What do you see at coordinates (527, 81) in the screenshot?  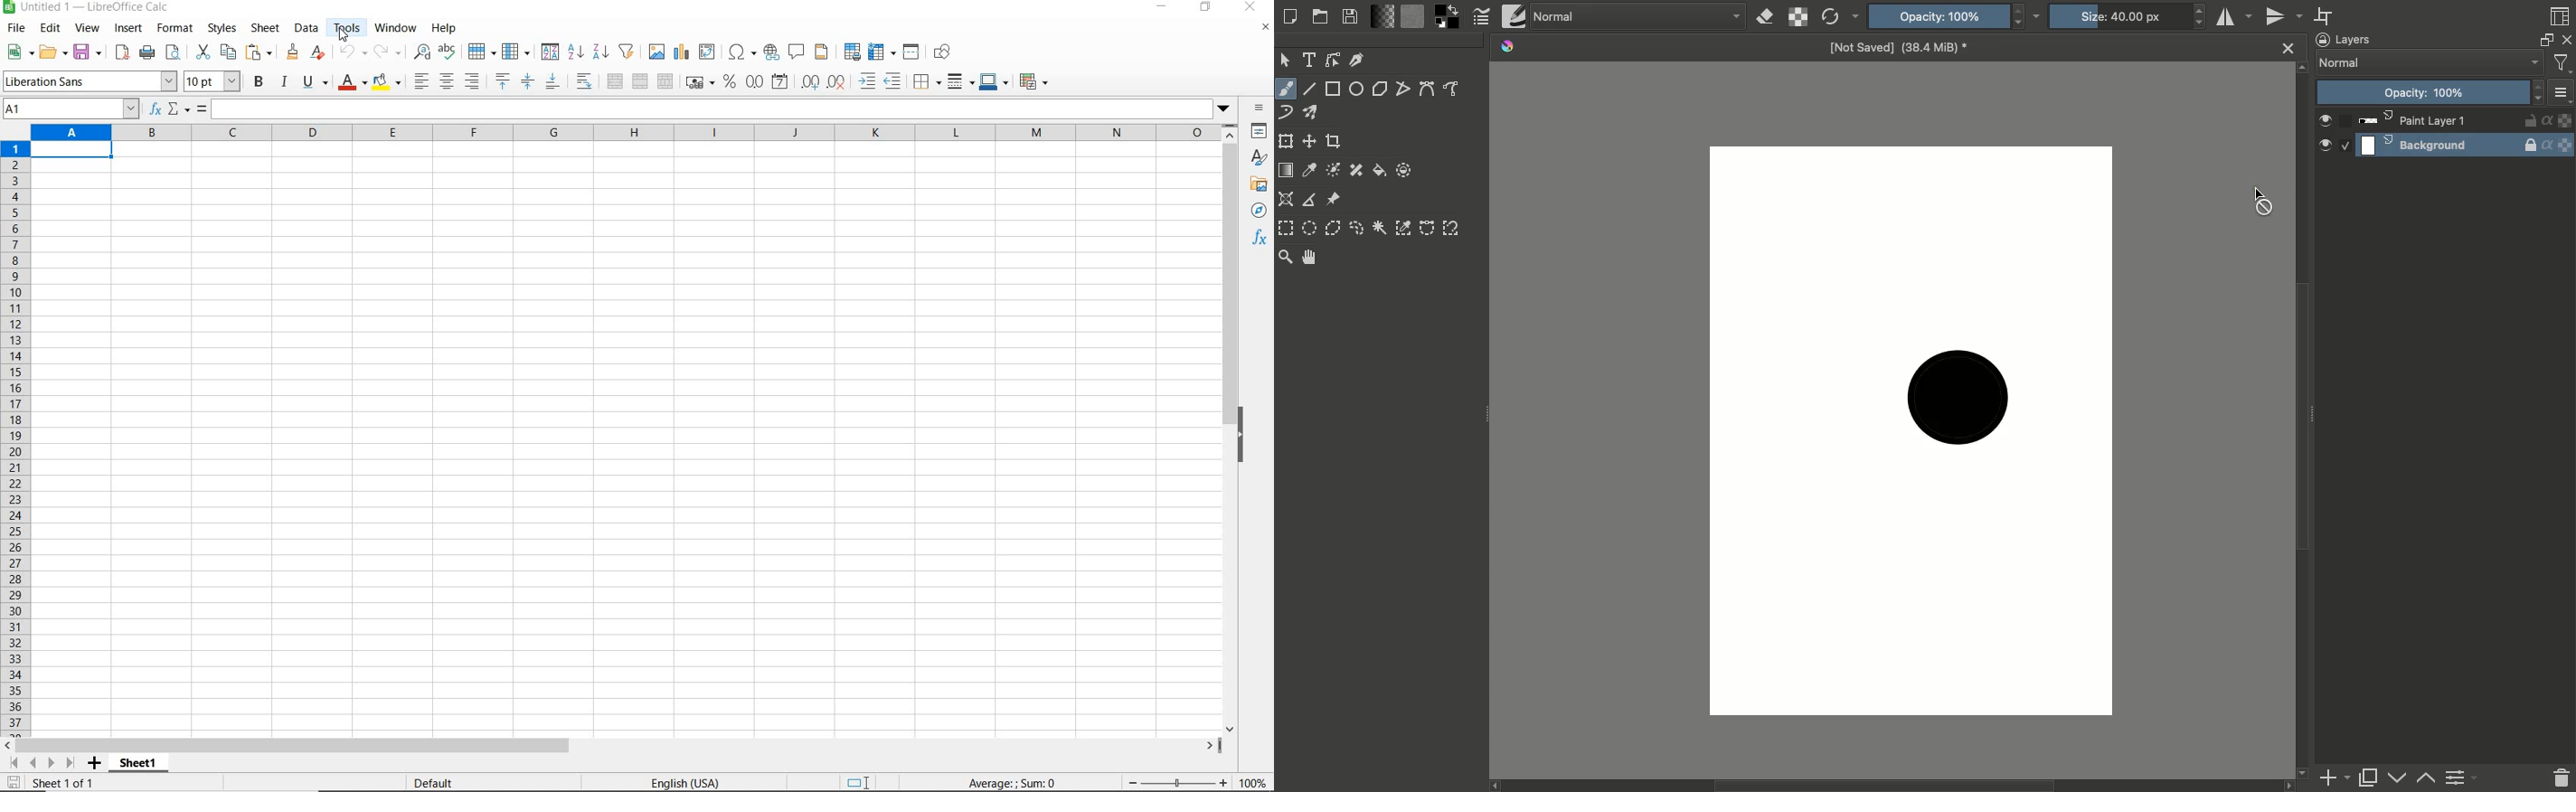 I see `center vertically` at bounding box center [527, 81].